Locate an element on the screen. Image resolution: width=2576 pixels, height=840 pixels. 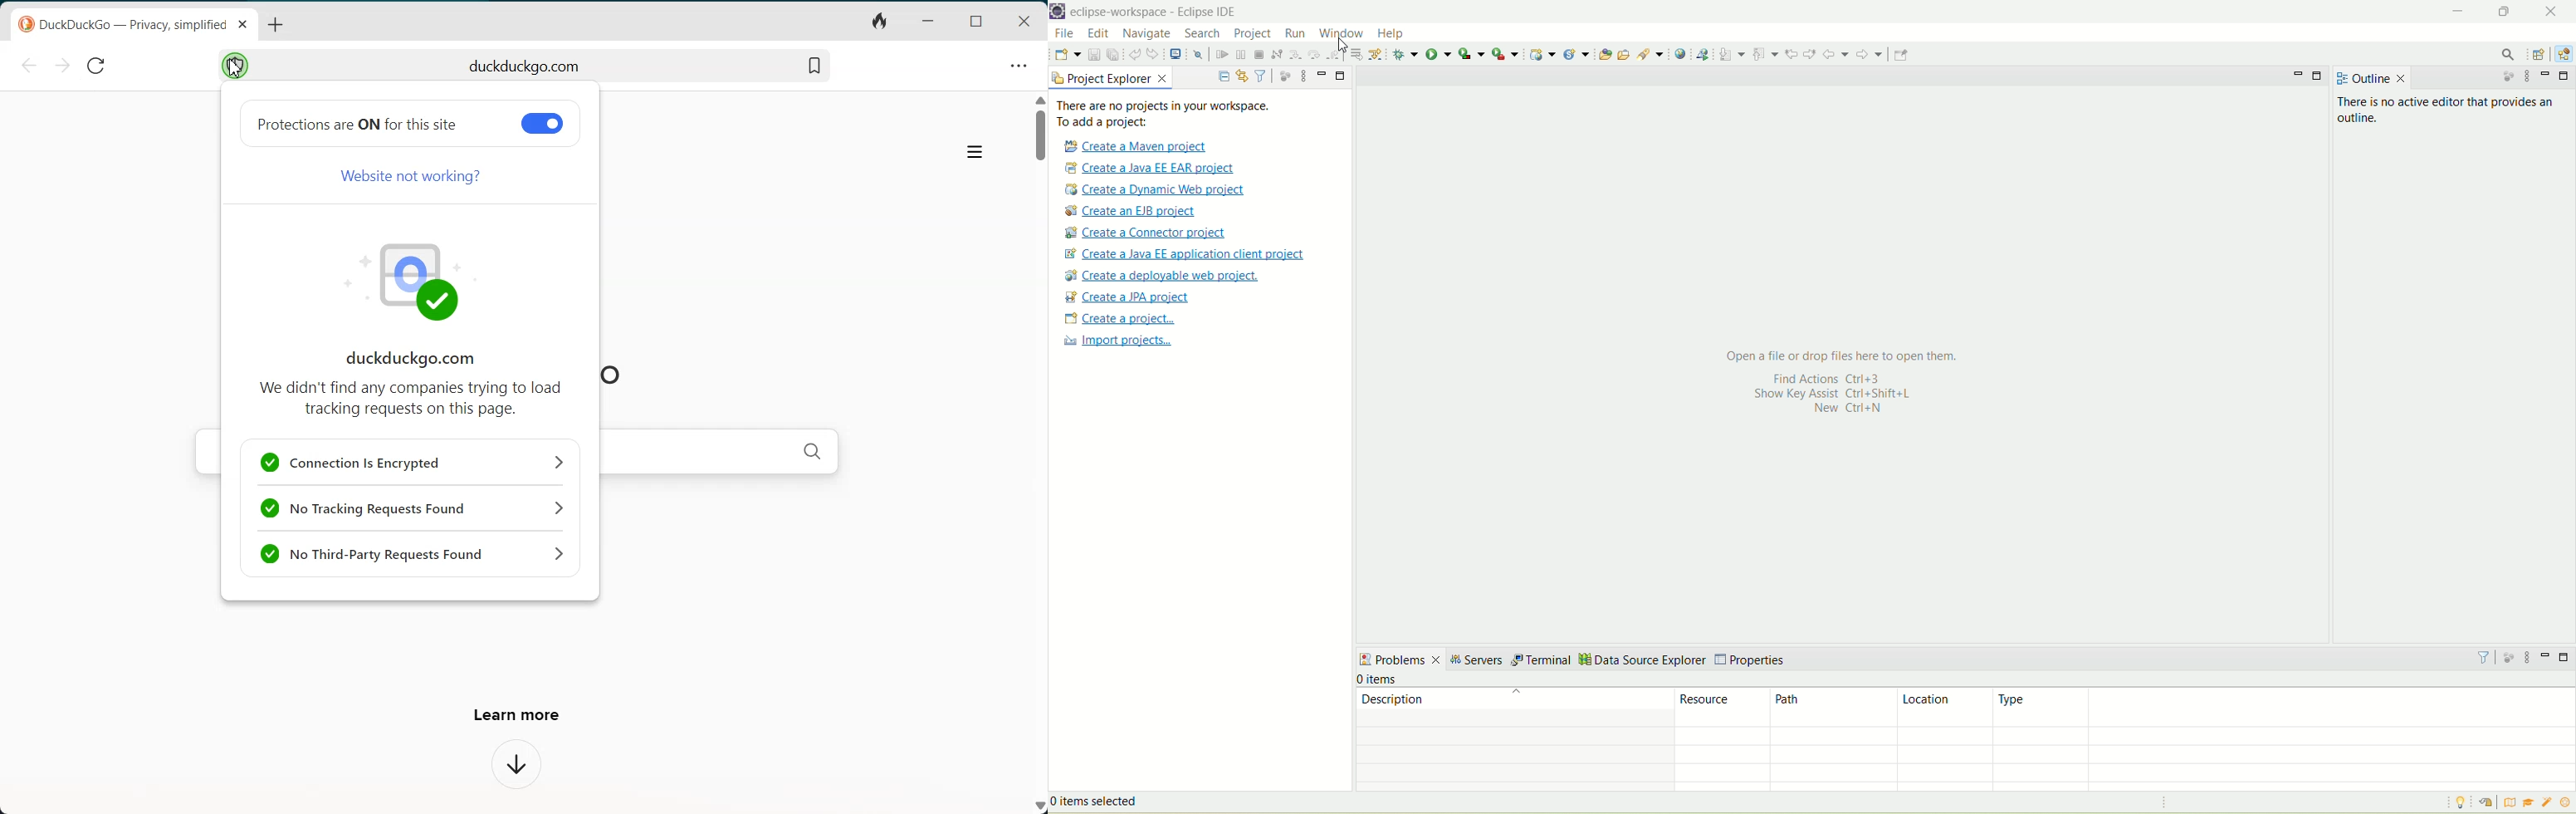
forward is located at coordinates (1868, 54).